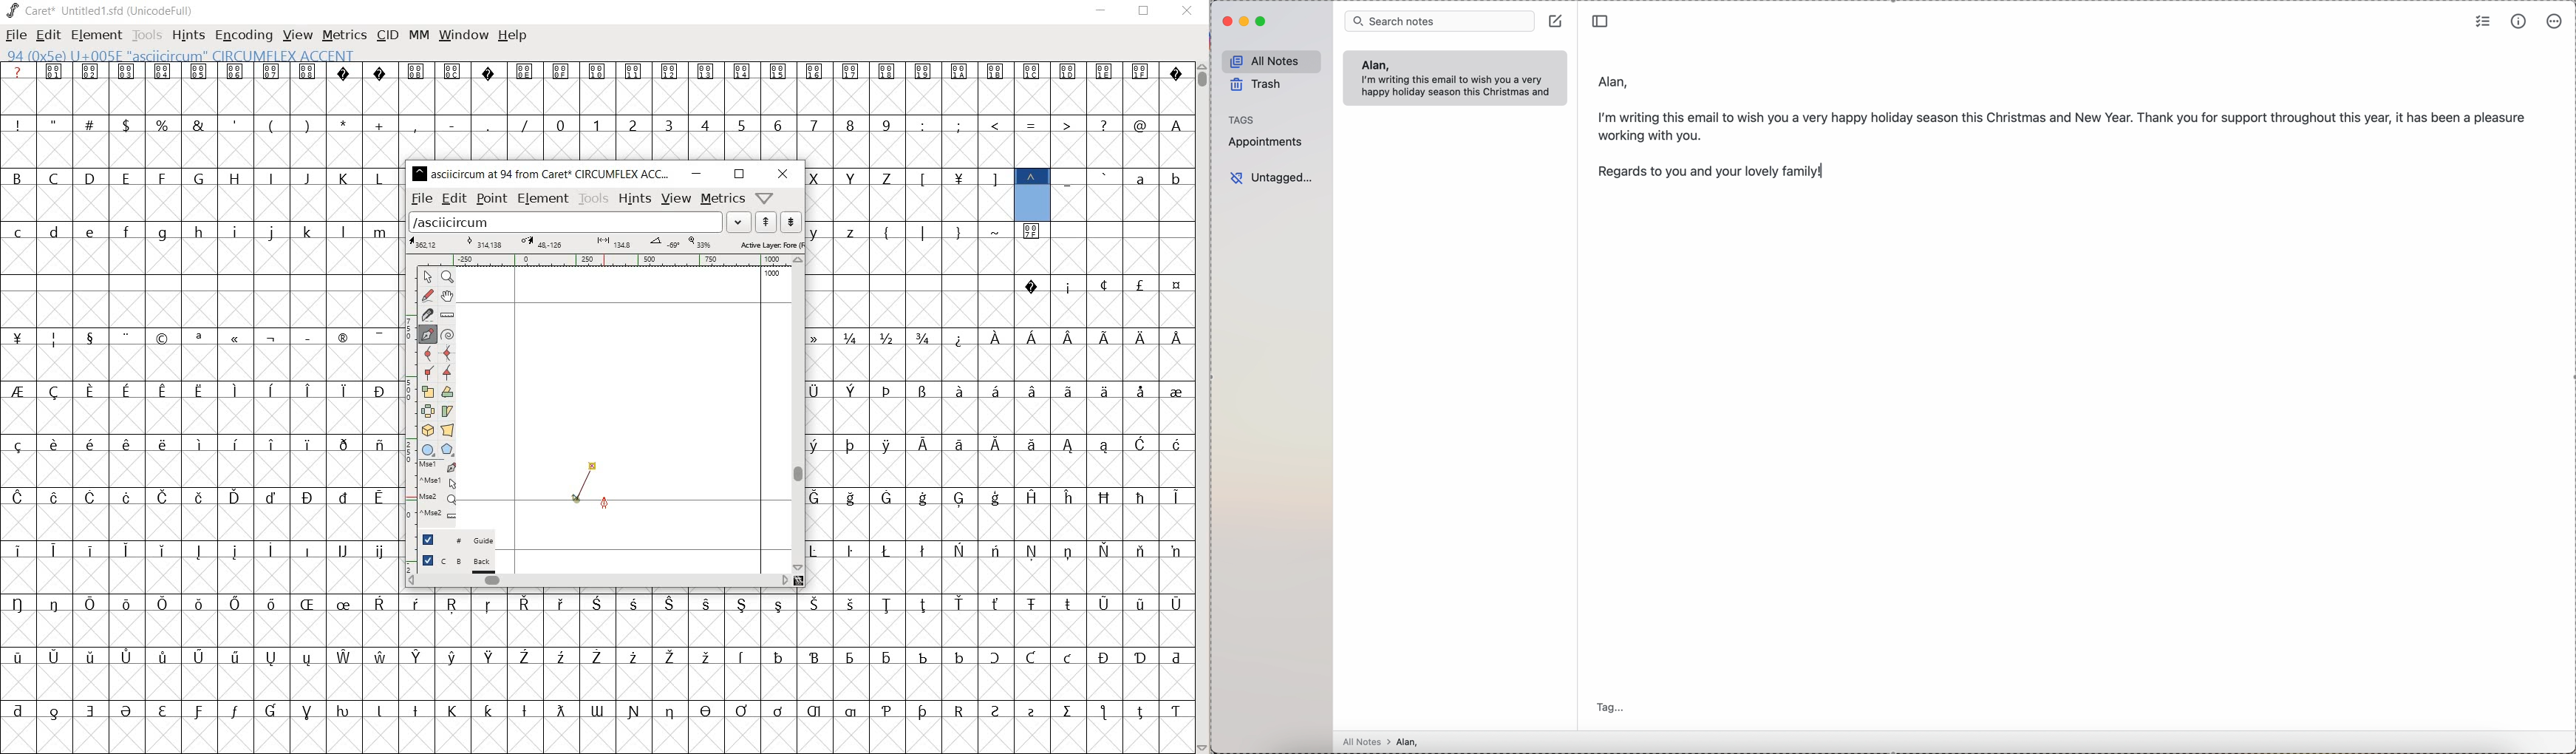 The height and width of the screenshot is (756, 2576). What do you see at coordinates (426, 333) in the screenshot?
I see `add a point, then drag out its control points` at bounding box center [426, 333].